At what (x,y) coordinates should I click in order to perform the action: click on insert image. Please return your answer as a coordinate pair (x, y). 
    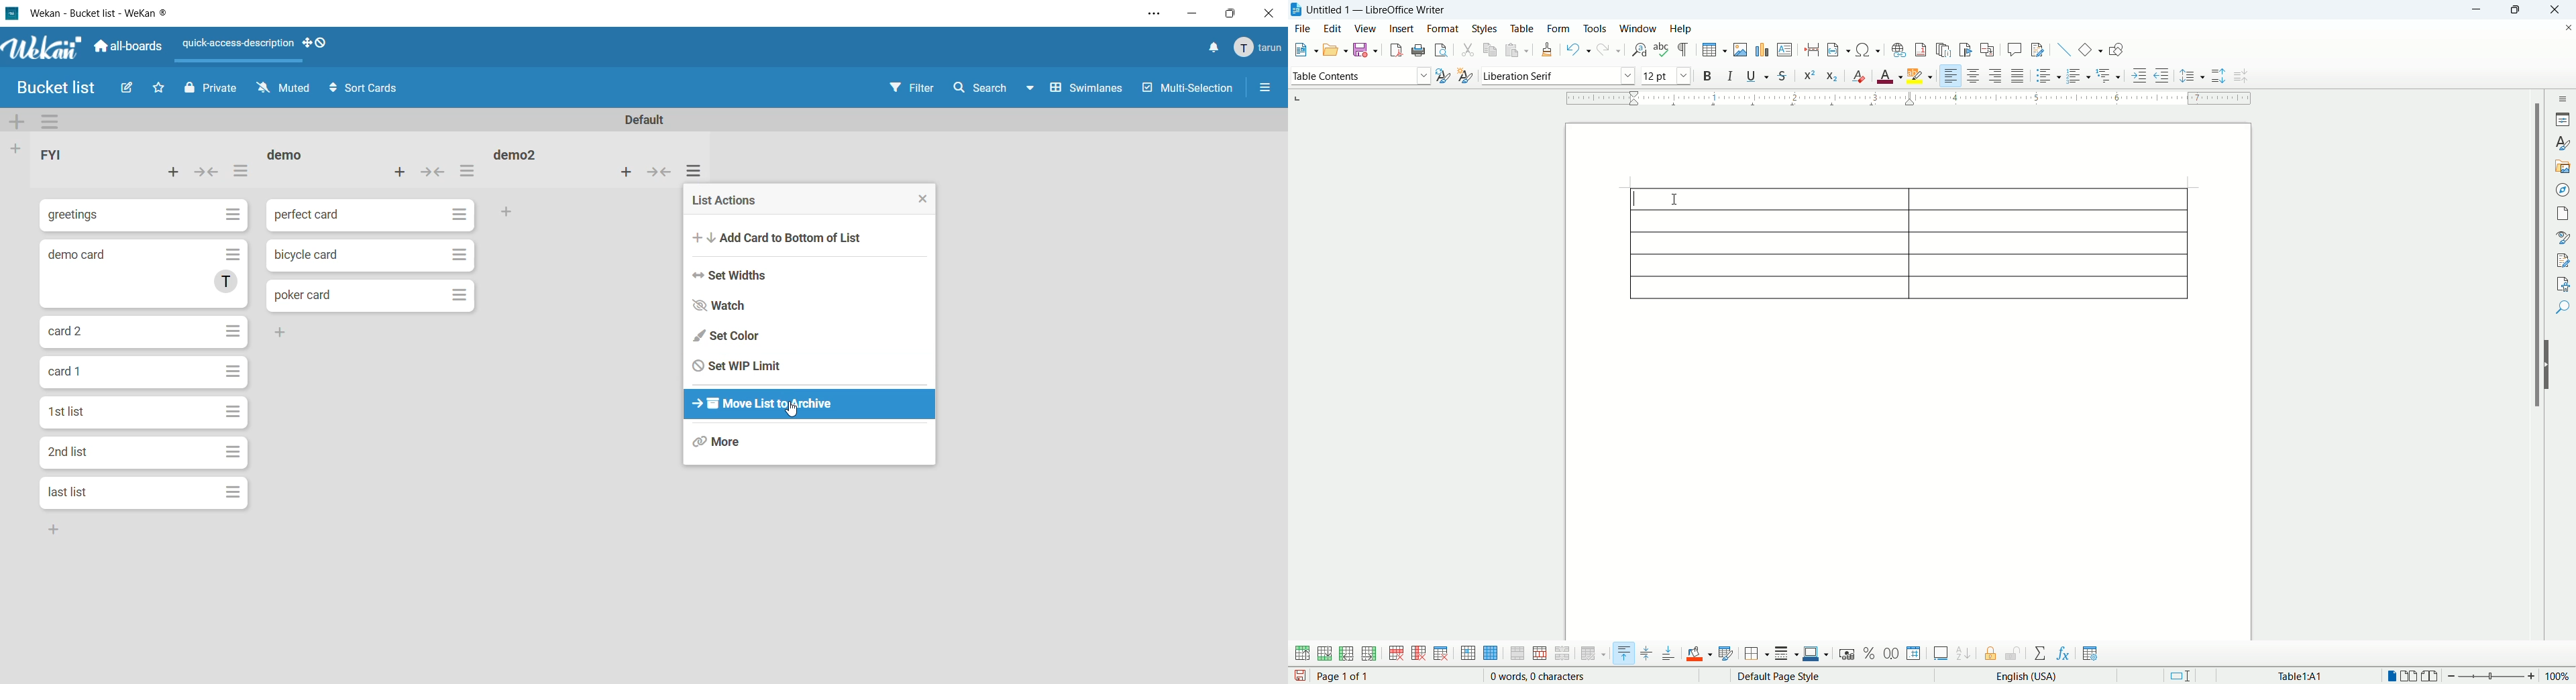
    Looking at the image, I should click on (1741, 50).